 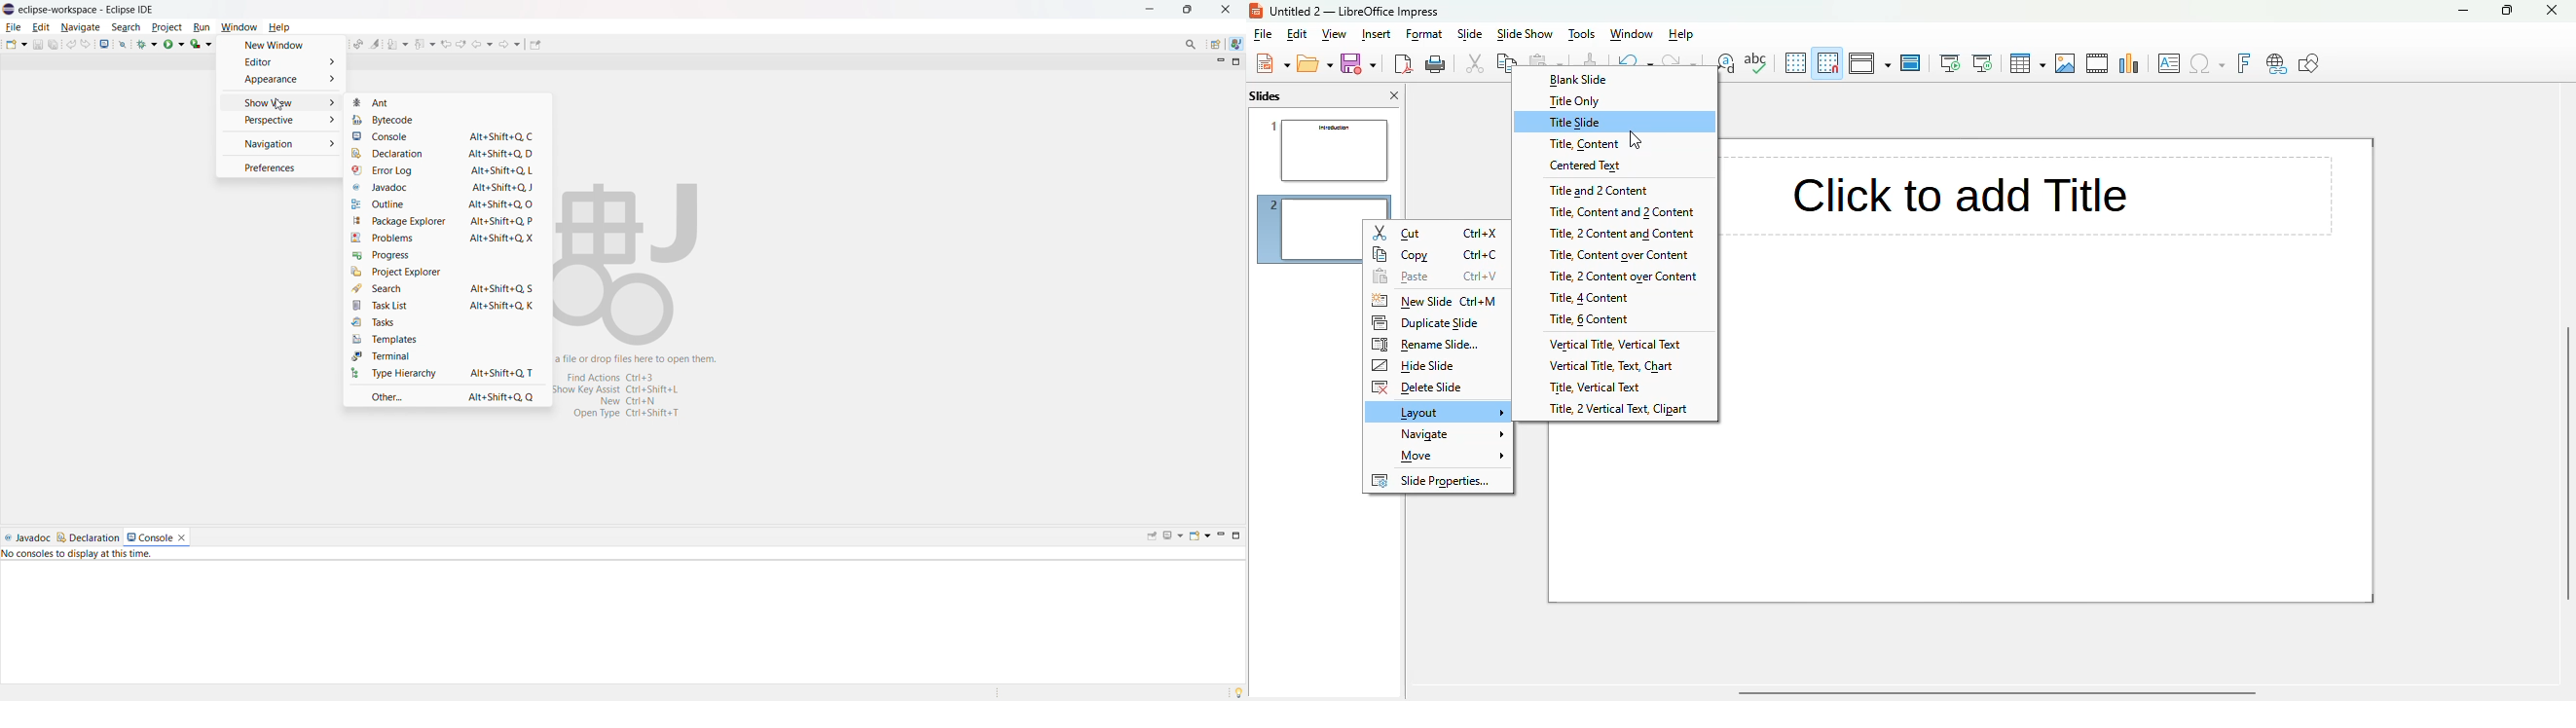 What do you see at coordinates (1436, 301) in the screenshot?
I see `new slide` at bounding box center [1436, 301].